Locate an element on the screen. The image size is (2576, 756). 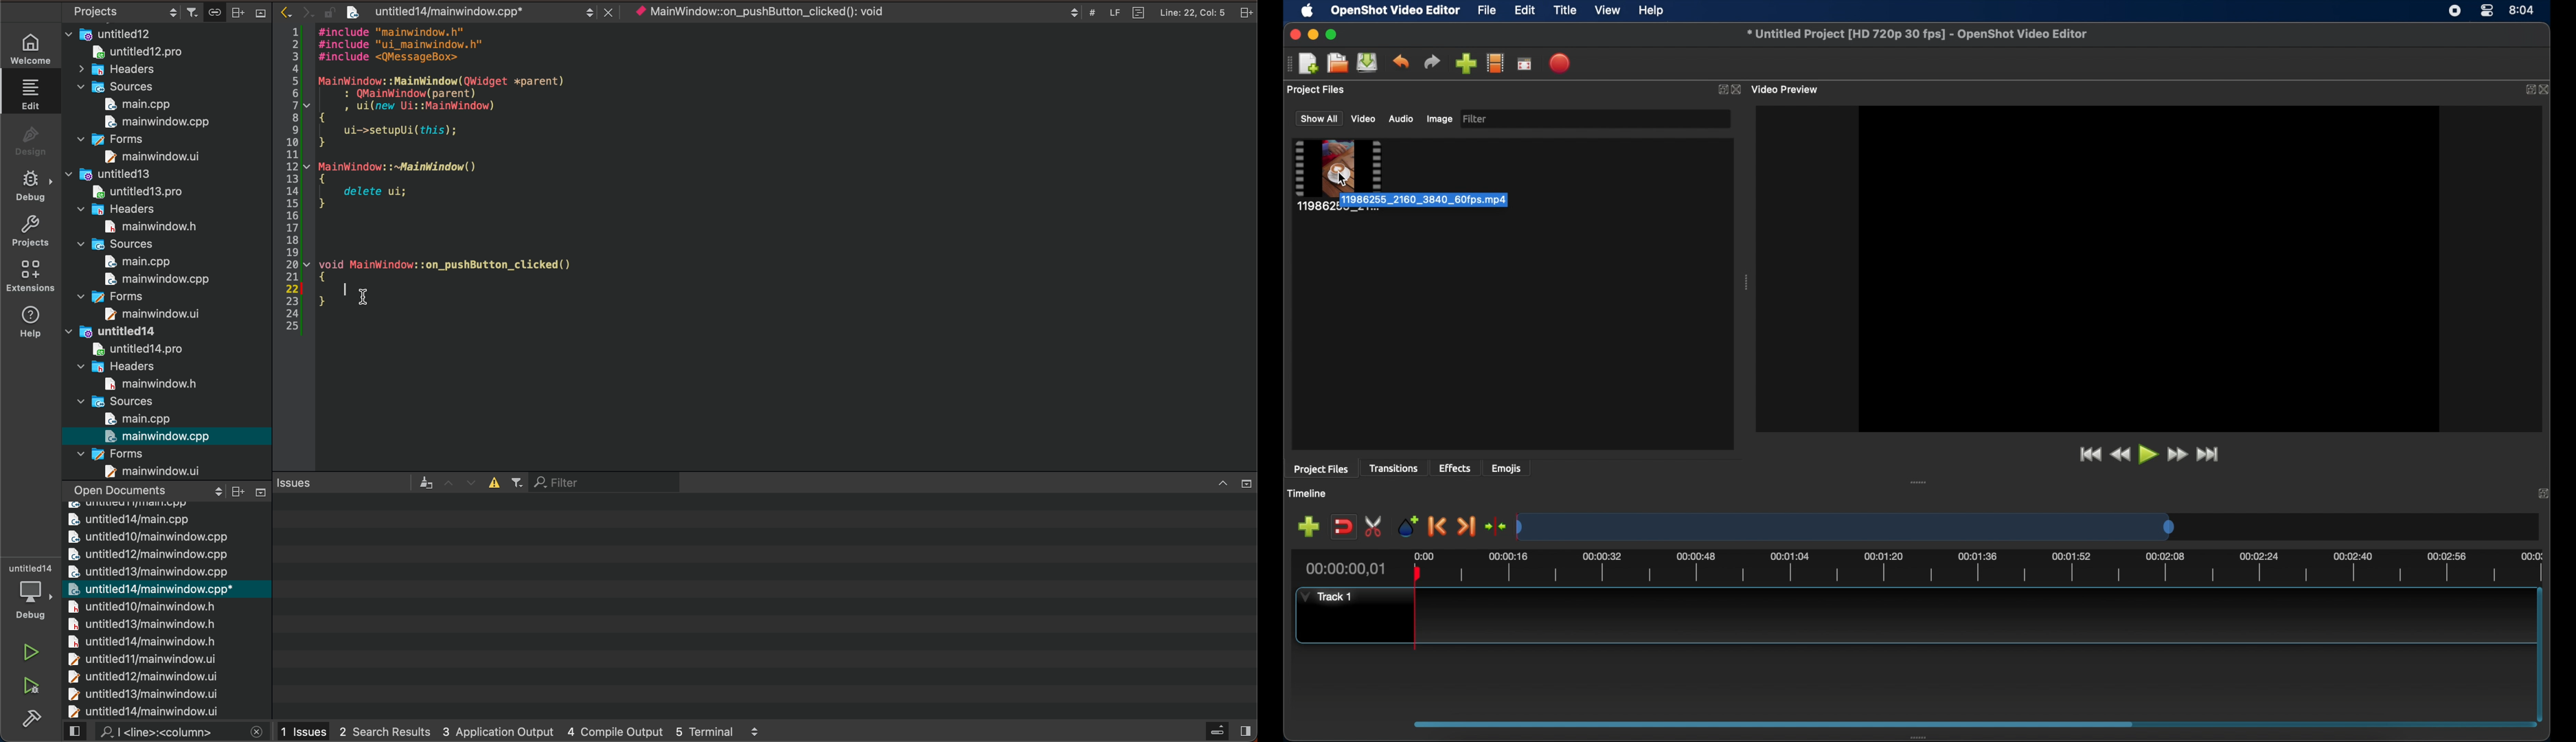
forms is located at coordinates (129, 298).